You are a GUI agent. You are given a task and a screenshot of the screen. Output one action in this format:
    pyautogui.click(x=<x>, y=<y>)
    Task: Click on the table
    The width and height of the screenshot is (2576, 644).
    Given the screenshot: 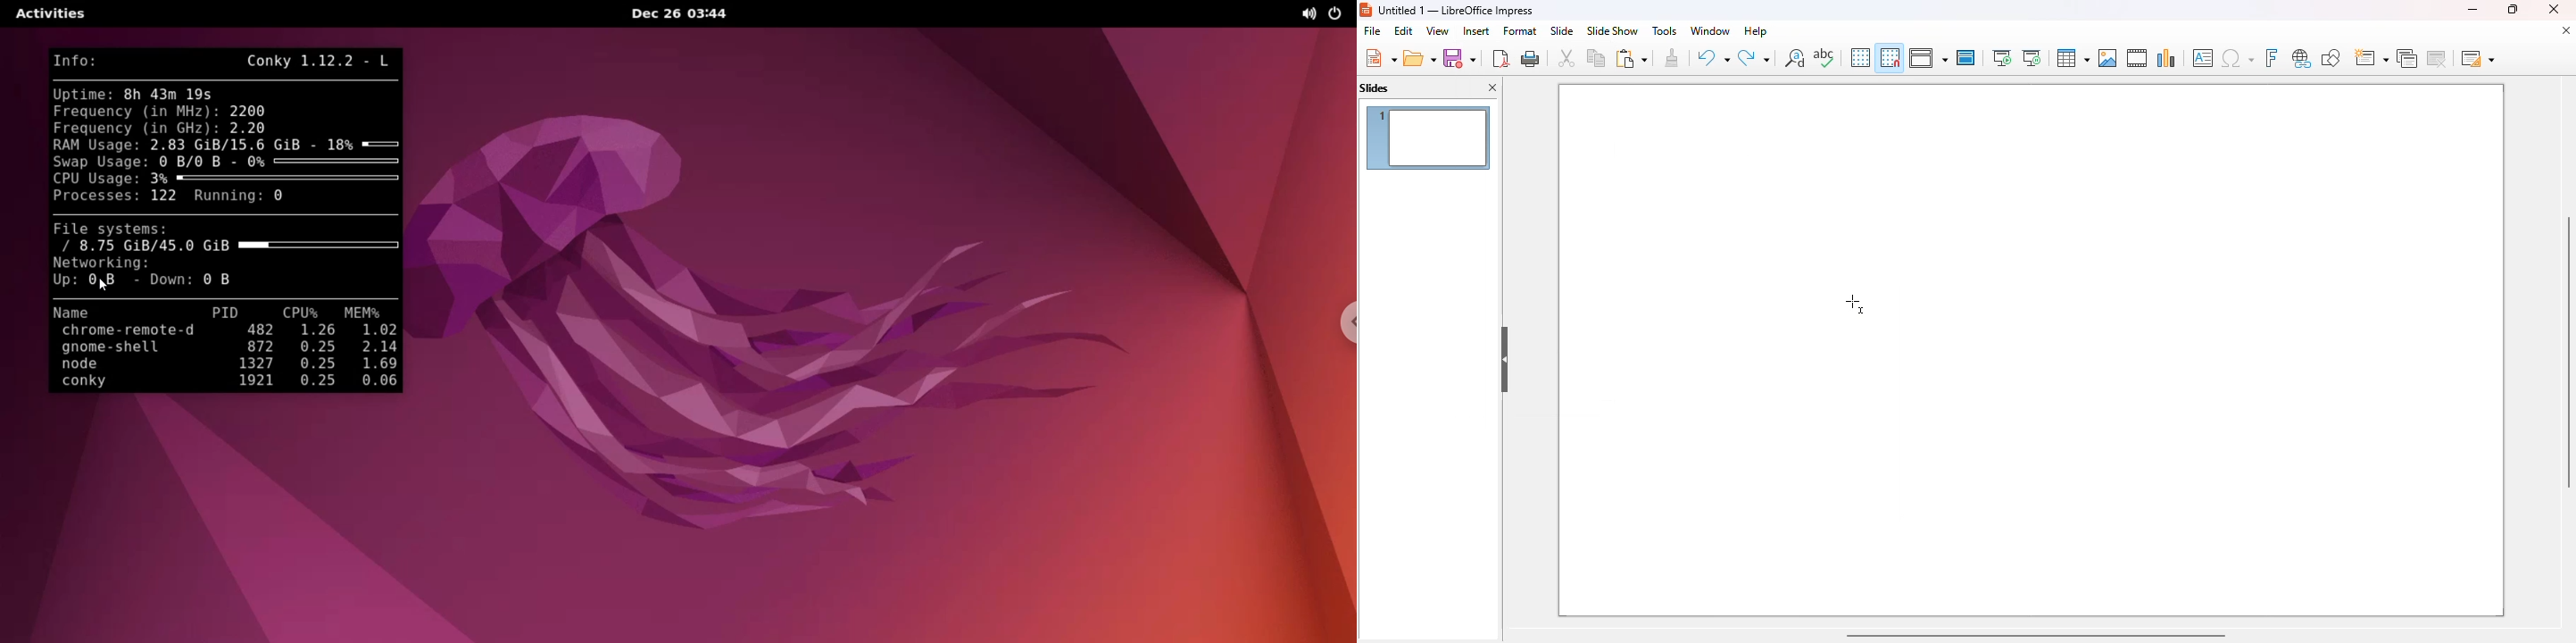 What is the action you would take?
    pyautogui.click(x=2072, y=58)
    